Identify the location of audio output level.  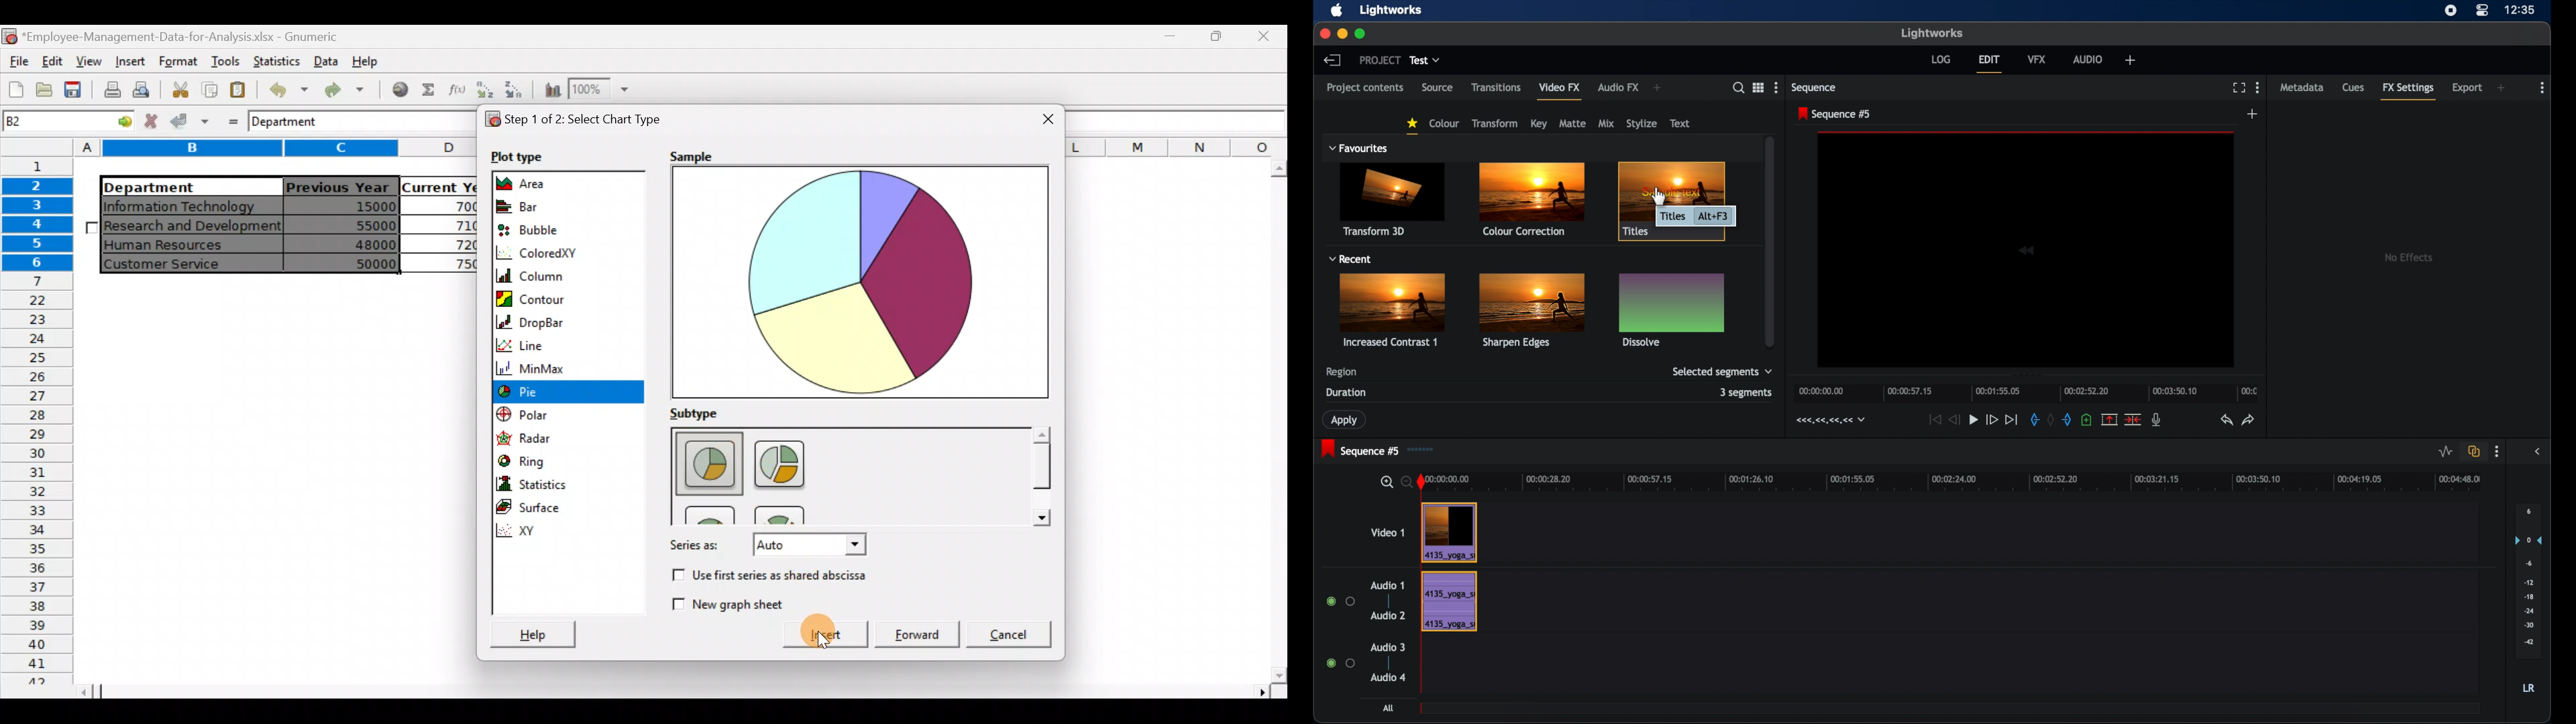
(2528, 582).